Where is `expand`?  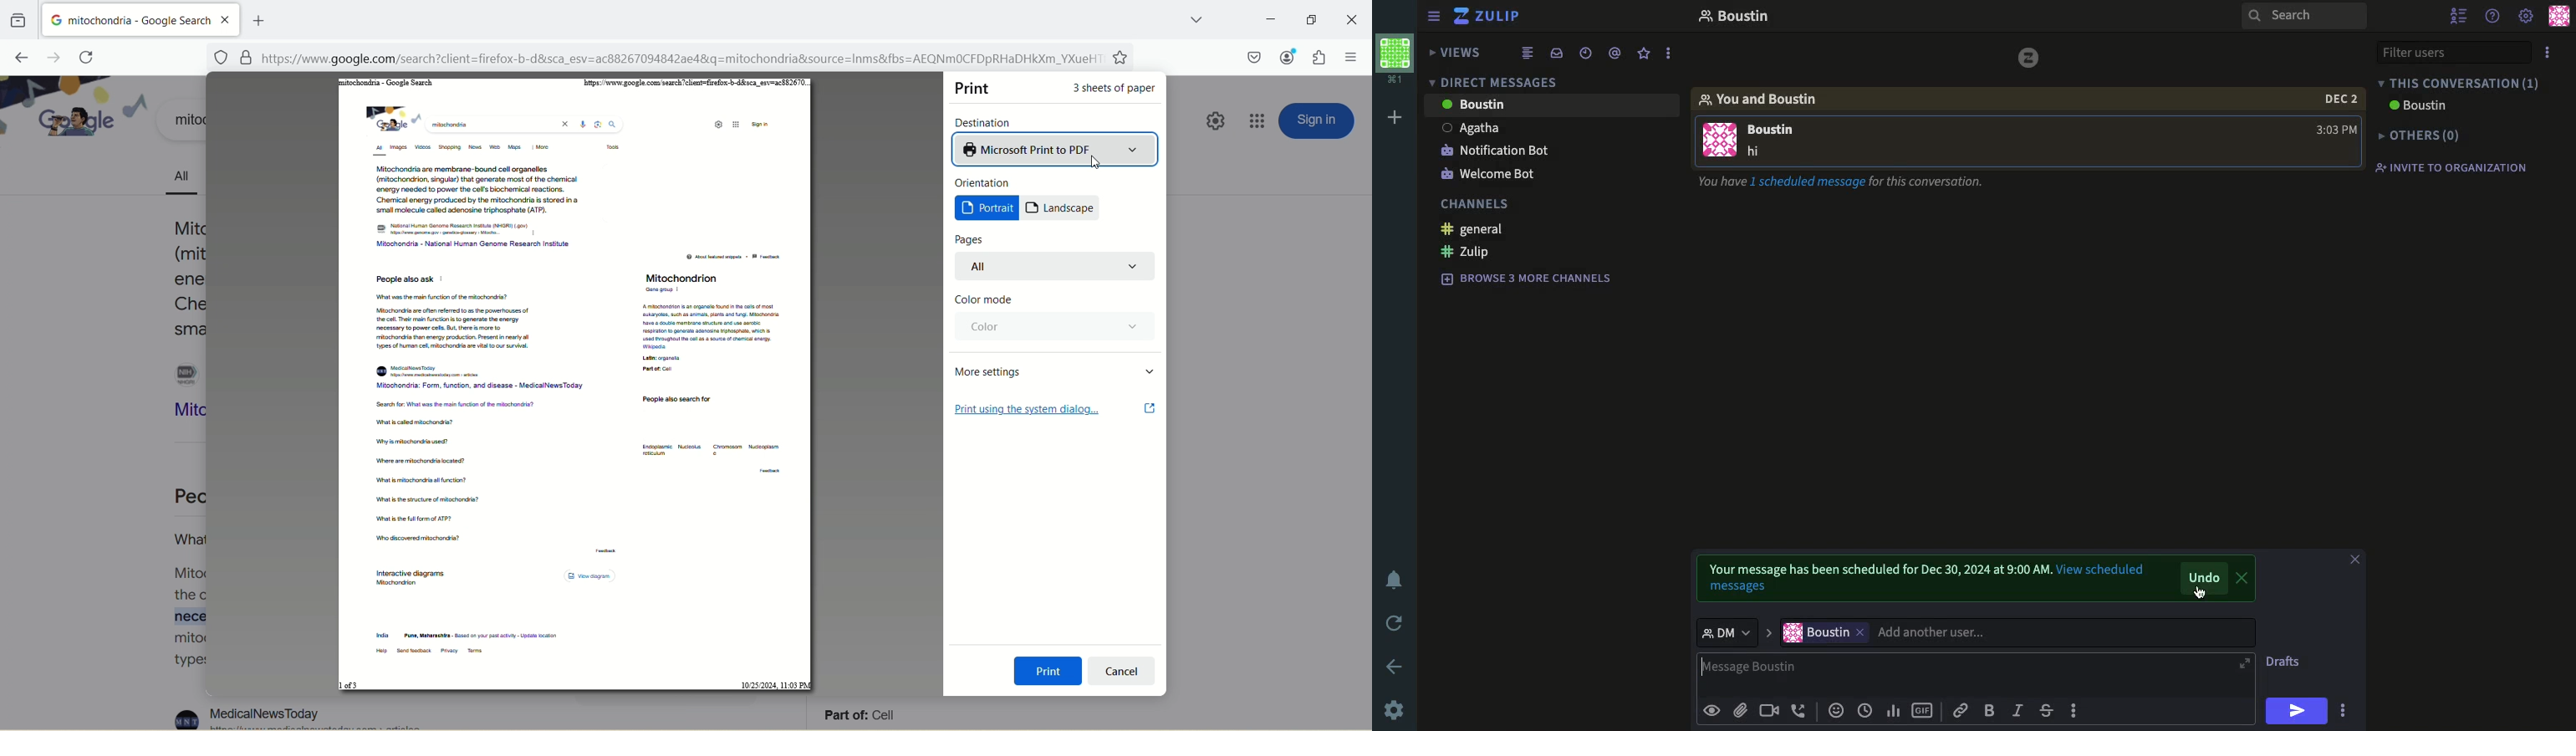
expand is located at coordinates (2243, 666).